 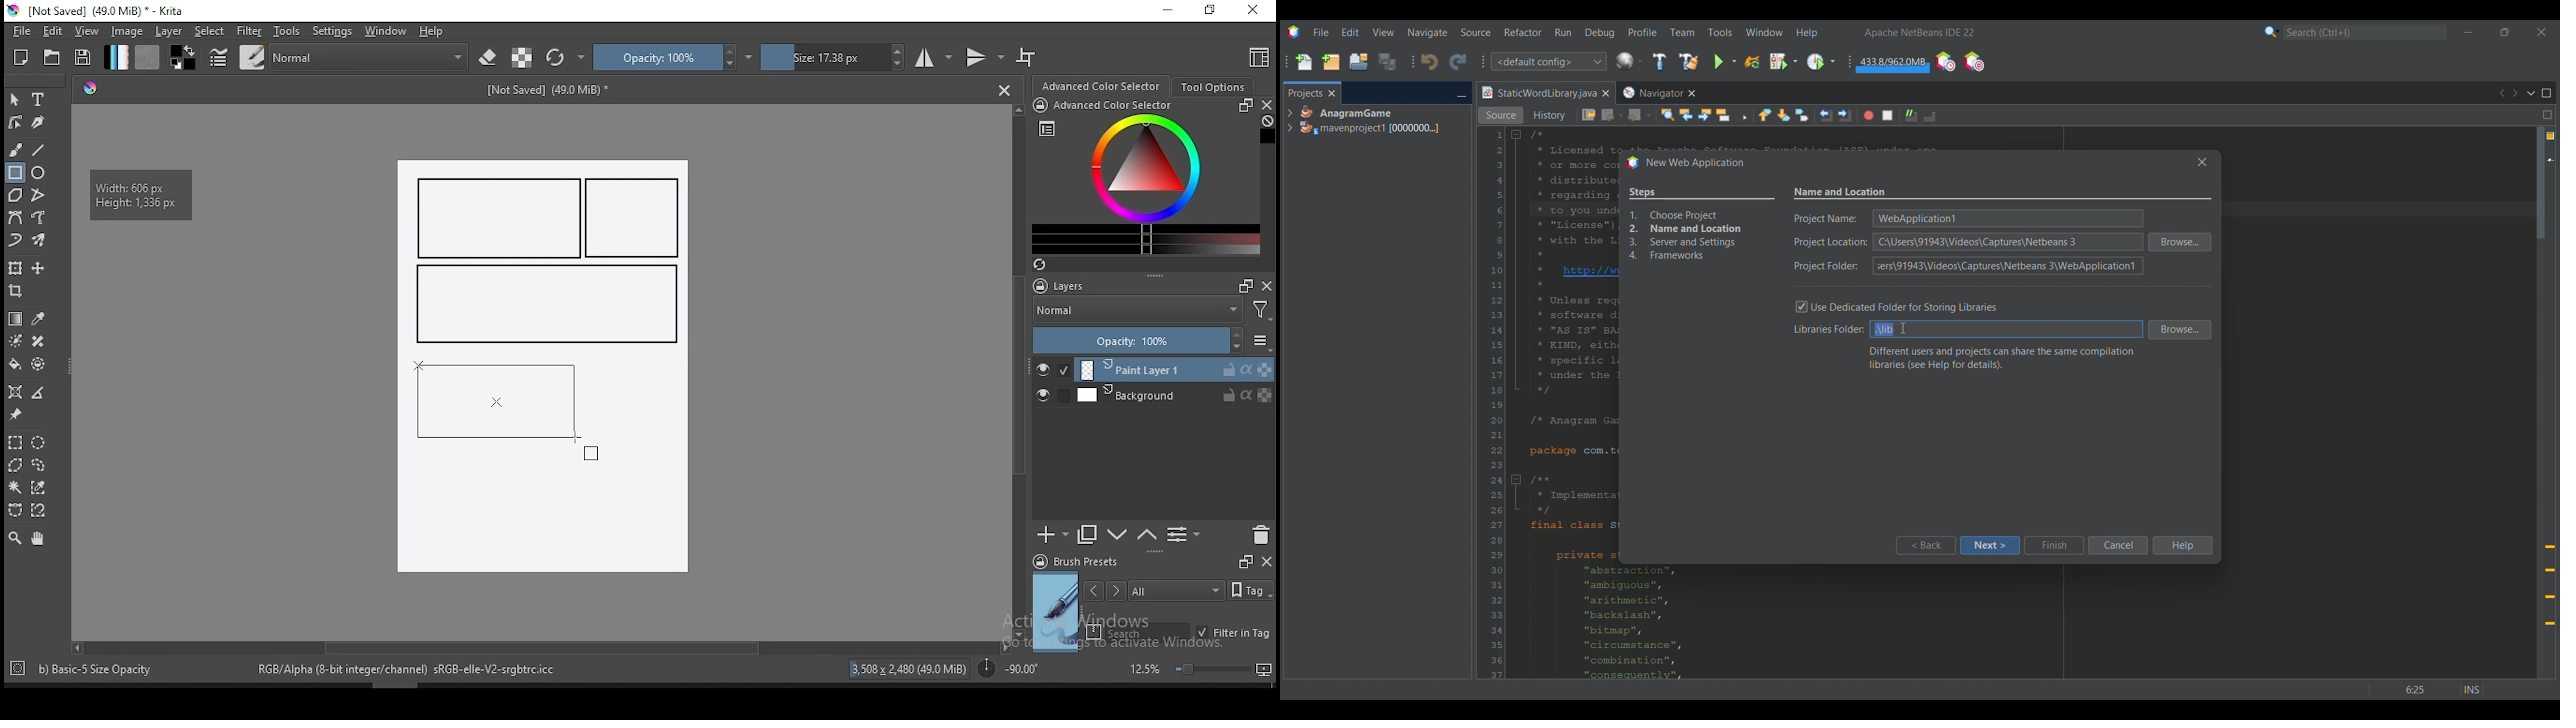 I want to click on enclose and fill tool, so click(x=38, y=364).